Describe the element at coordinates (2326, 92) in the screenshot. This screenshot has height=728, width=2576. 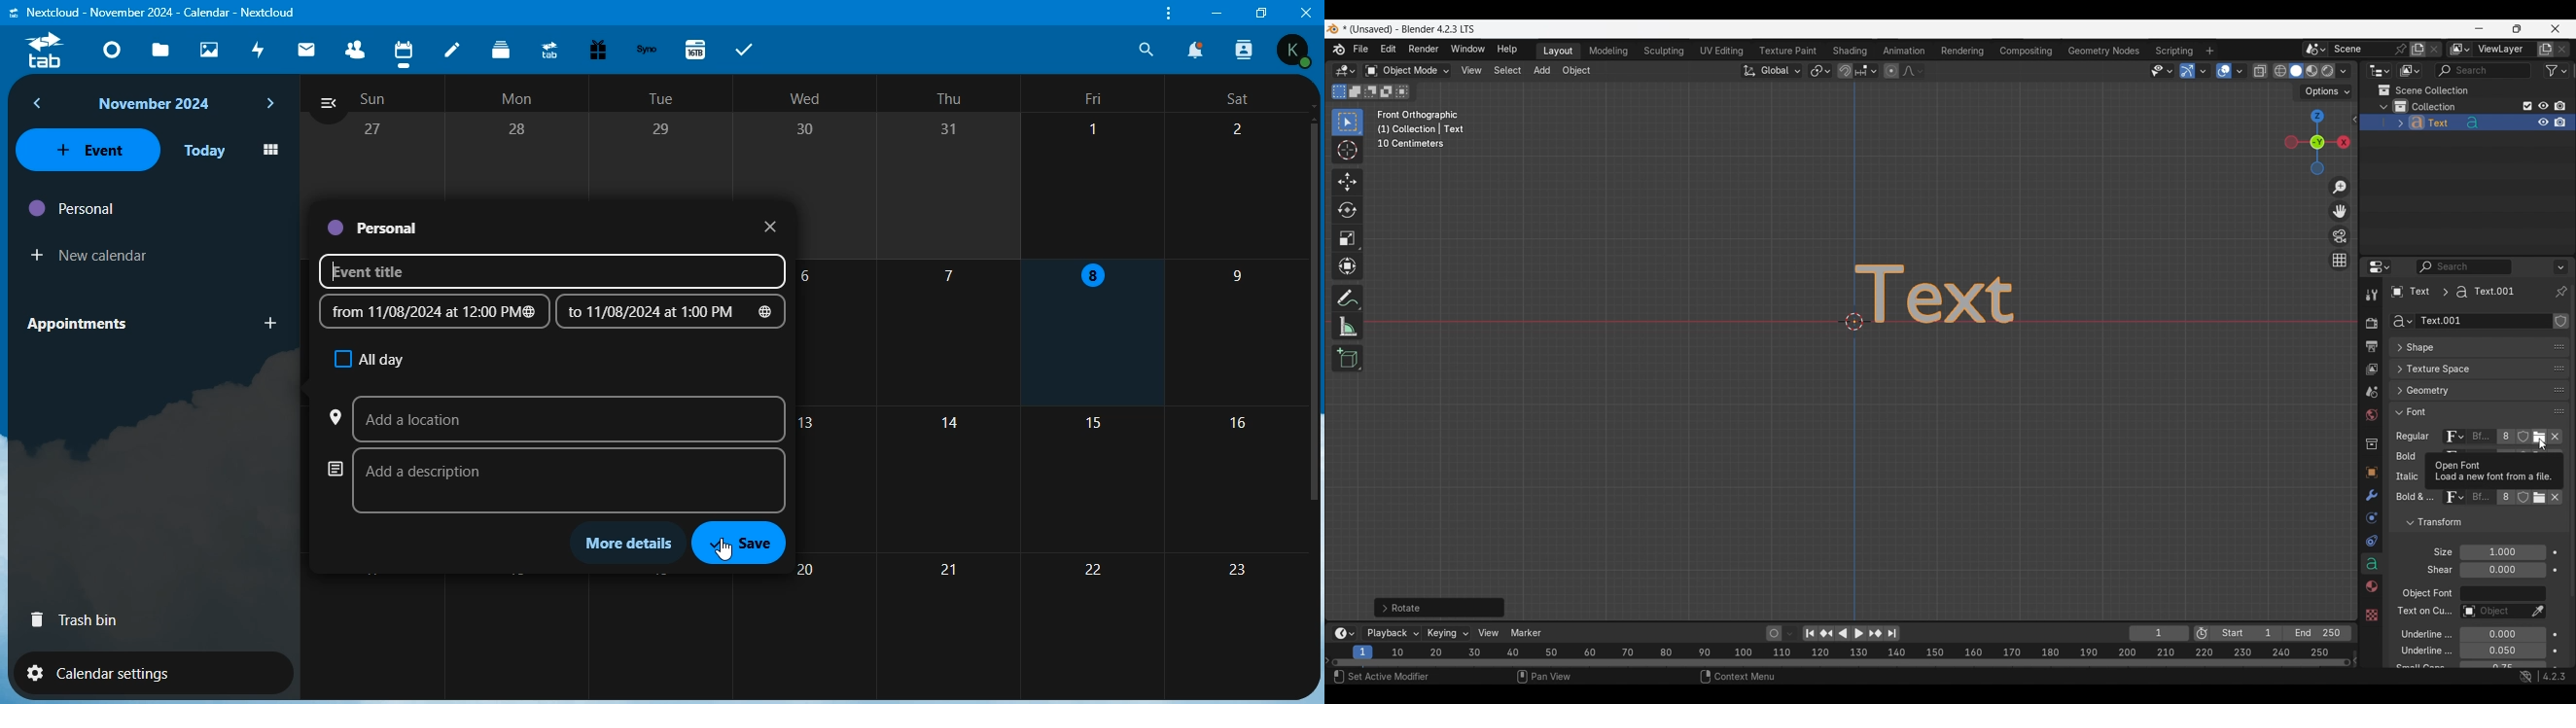
I see `Transform options` at that location.